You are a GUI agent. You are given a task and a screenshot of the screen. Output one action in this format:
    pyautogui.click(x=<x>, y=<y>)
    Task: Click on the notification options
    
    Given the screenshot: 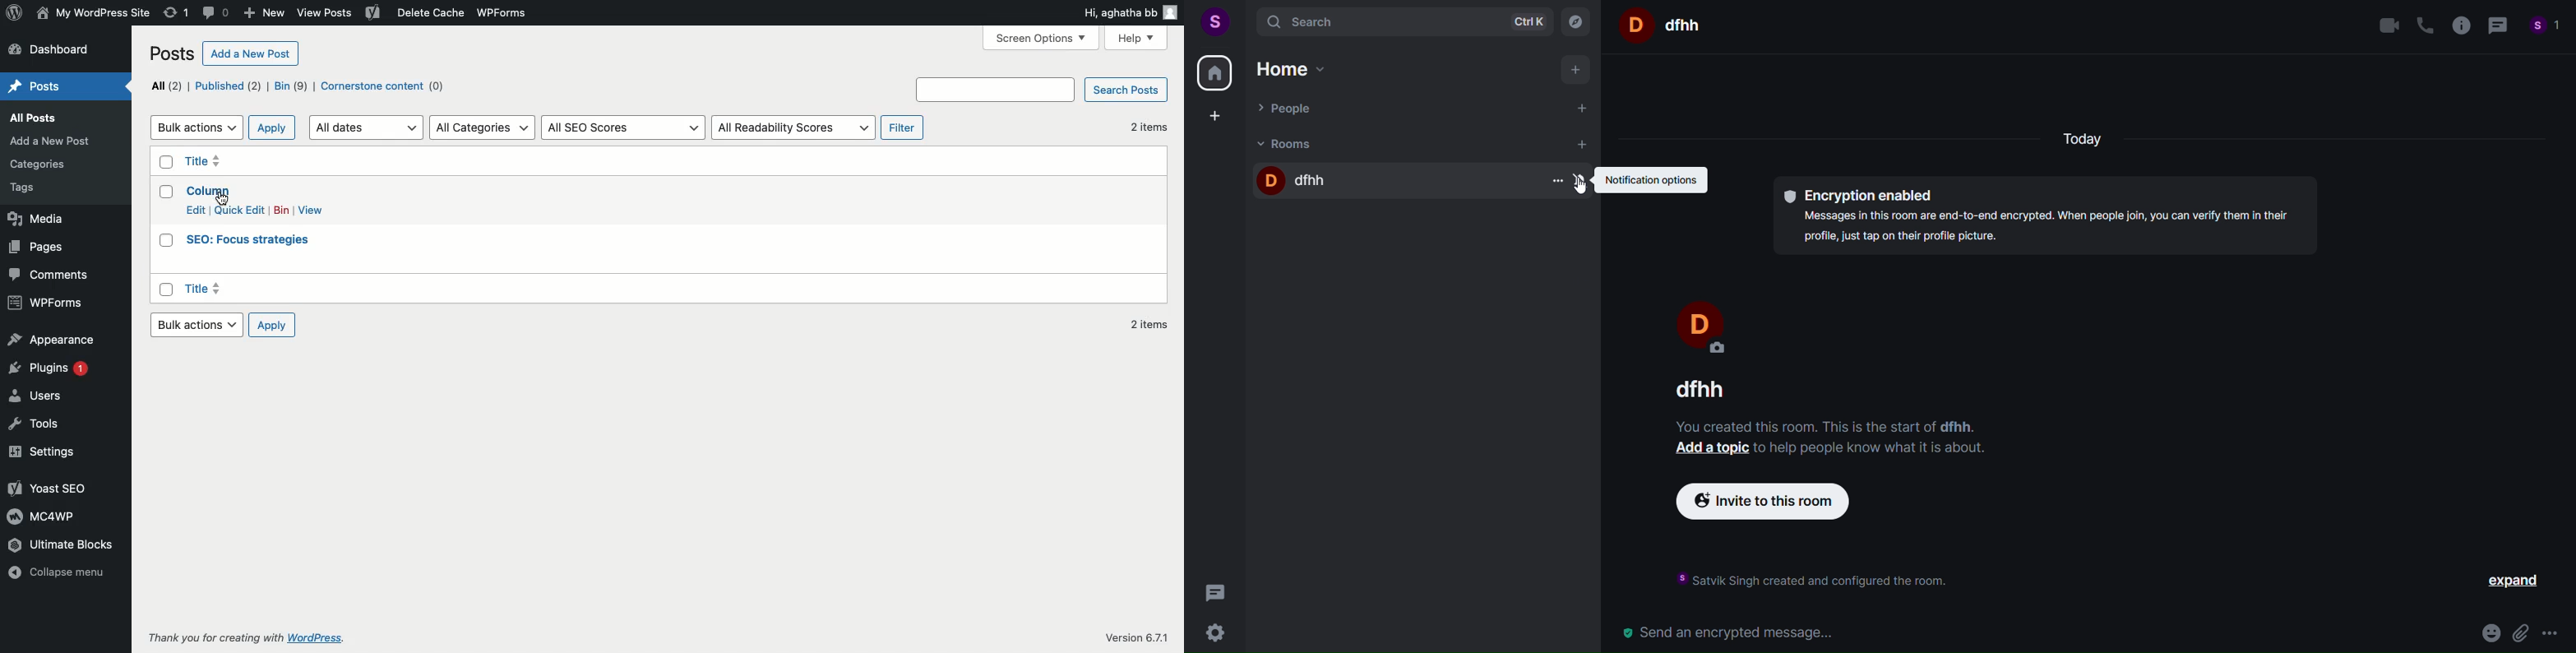 What is the action you would take?
    pyautogui.click(x=1655, y=183)
    